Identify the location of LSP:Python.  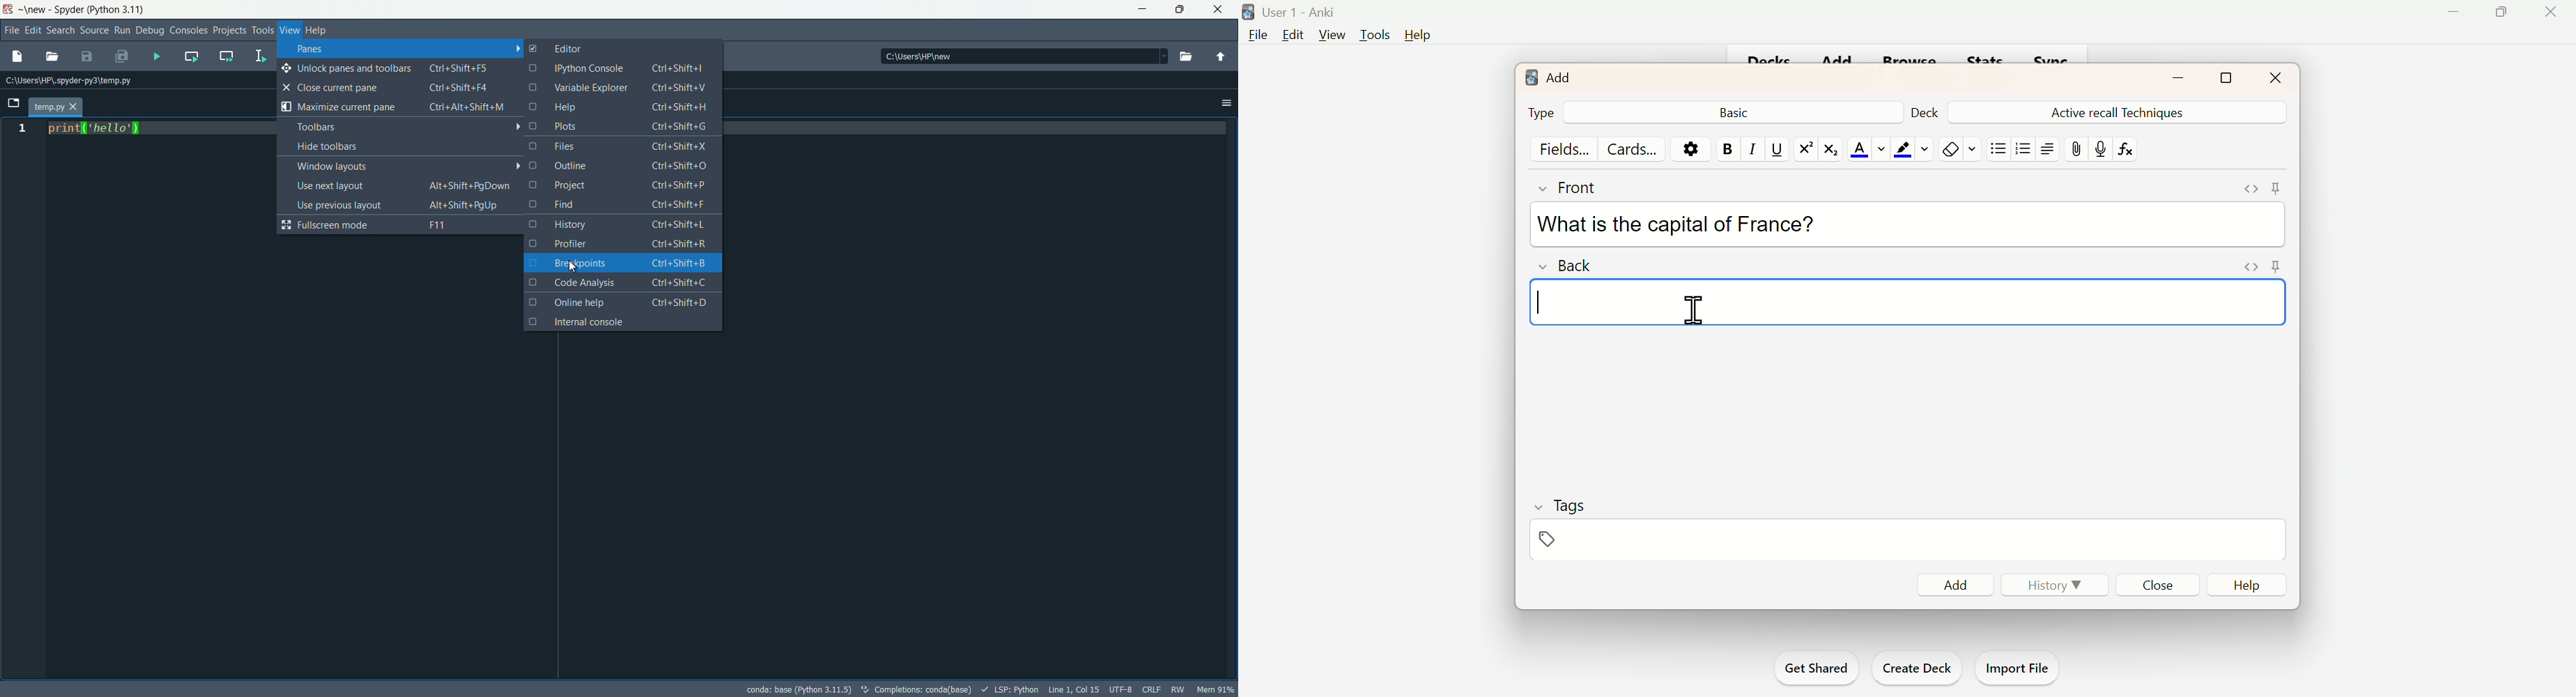
(1012, 690).